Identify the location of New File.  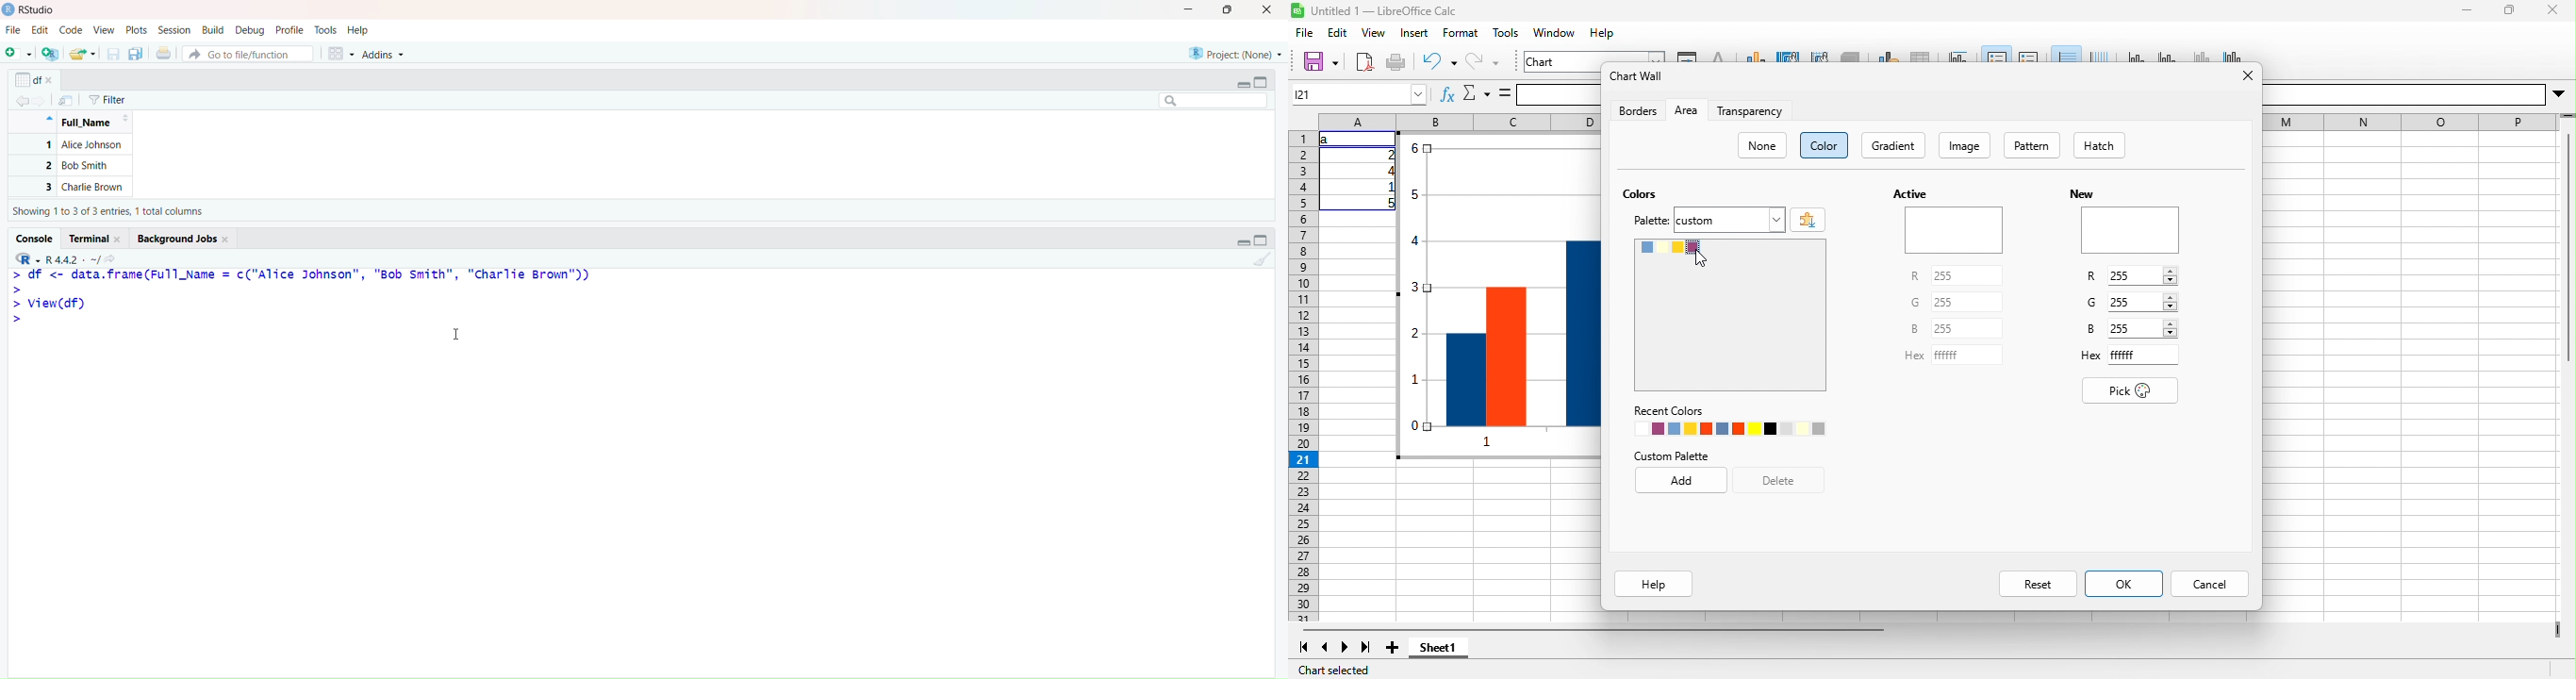
(17, 53).